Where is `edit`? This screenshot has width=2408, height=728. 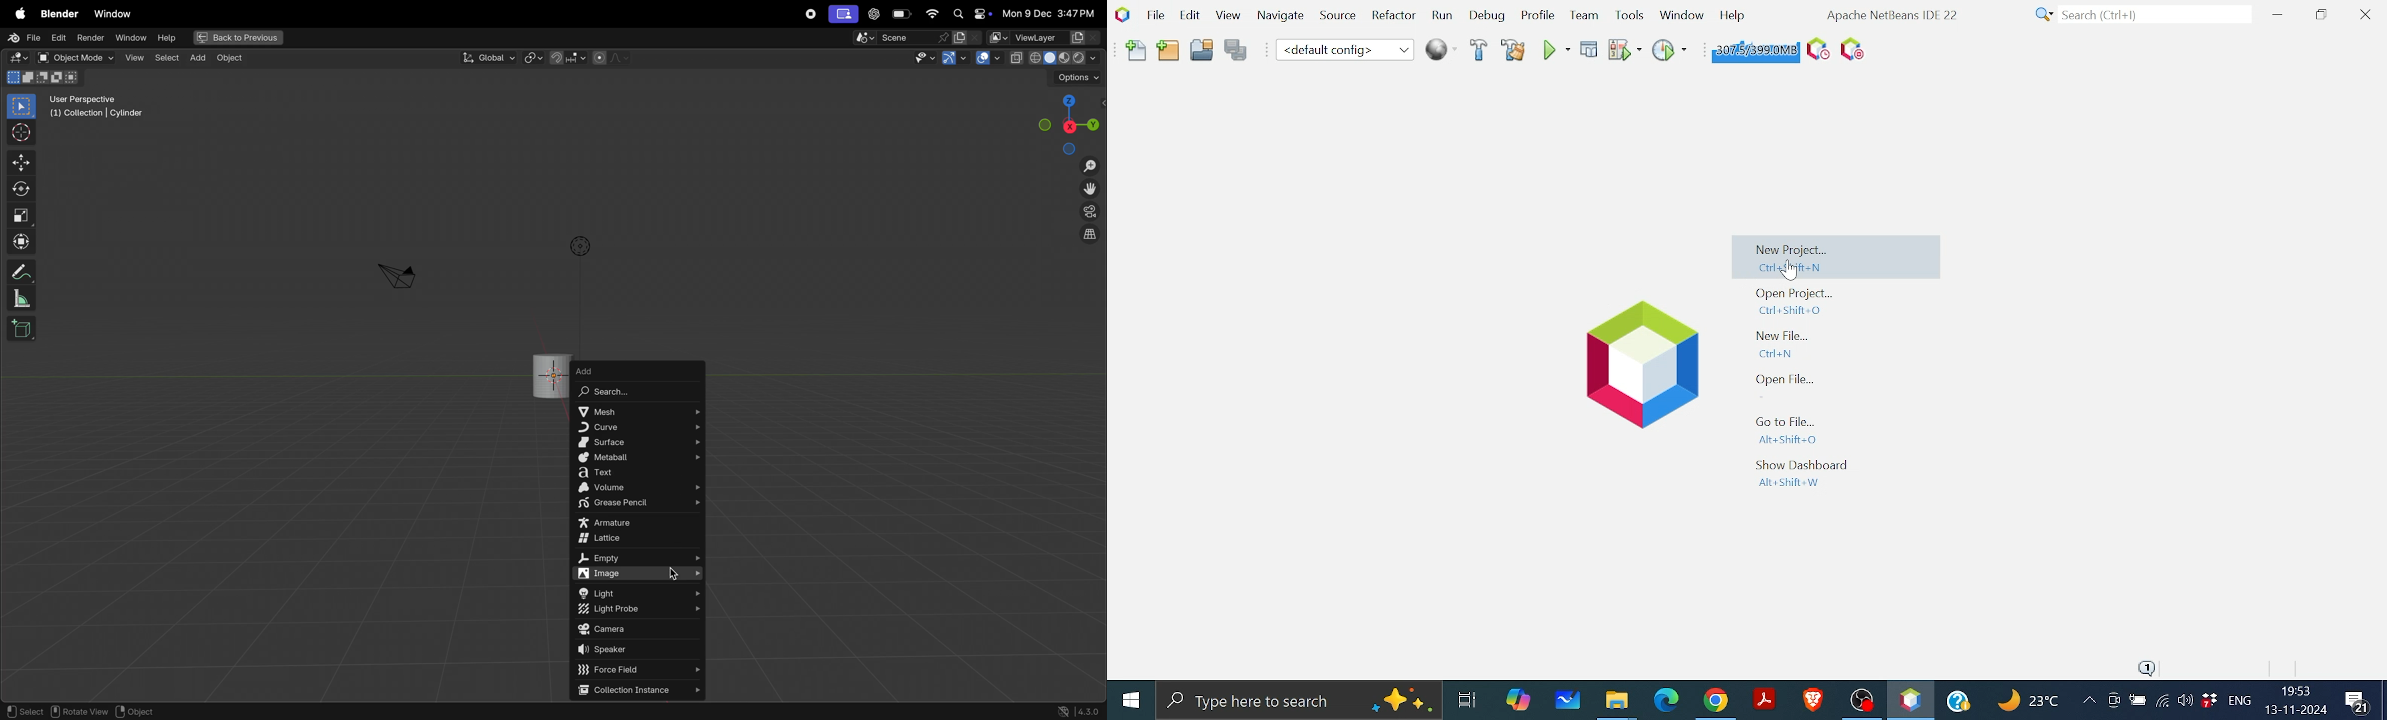
edit is located at coordinates (59, 38).